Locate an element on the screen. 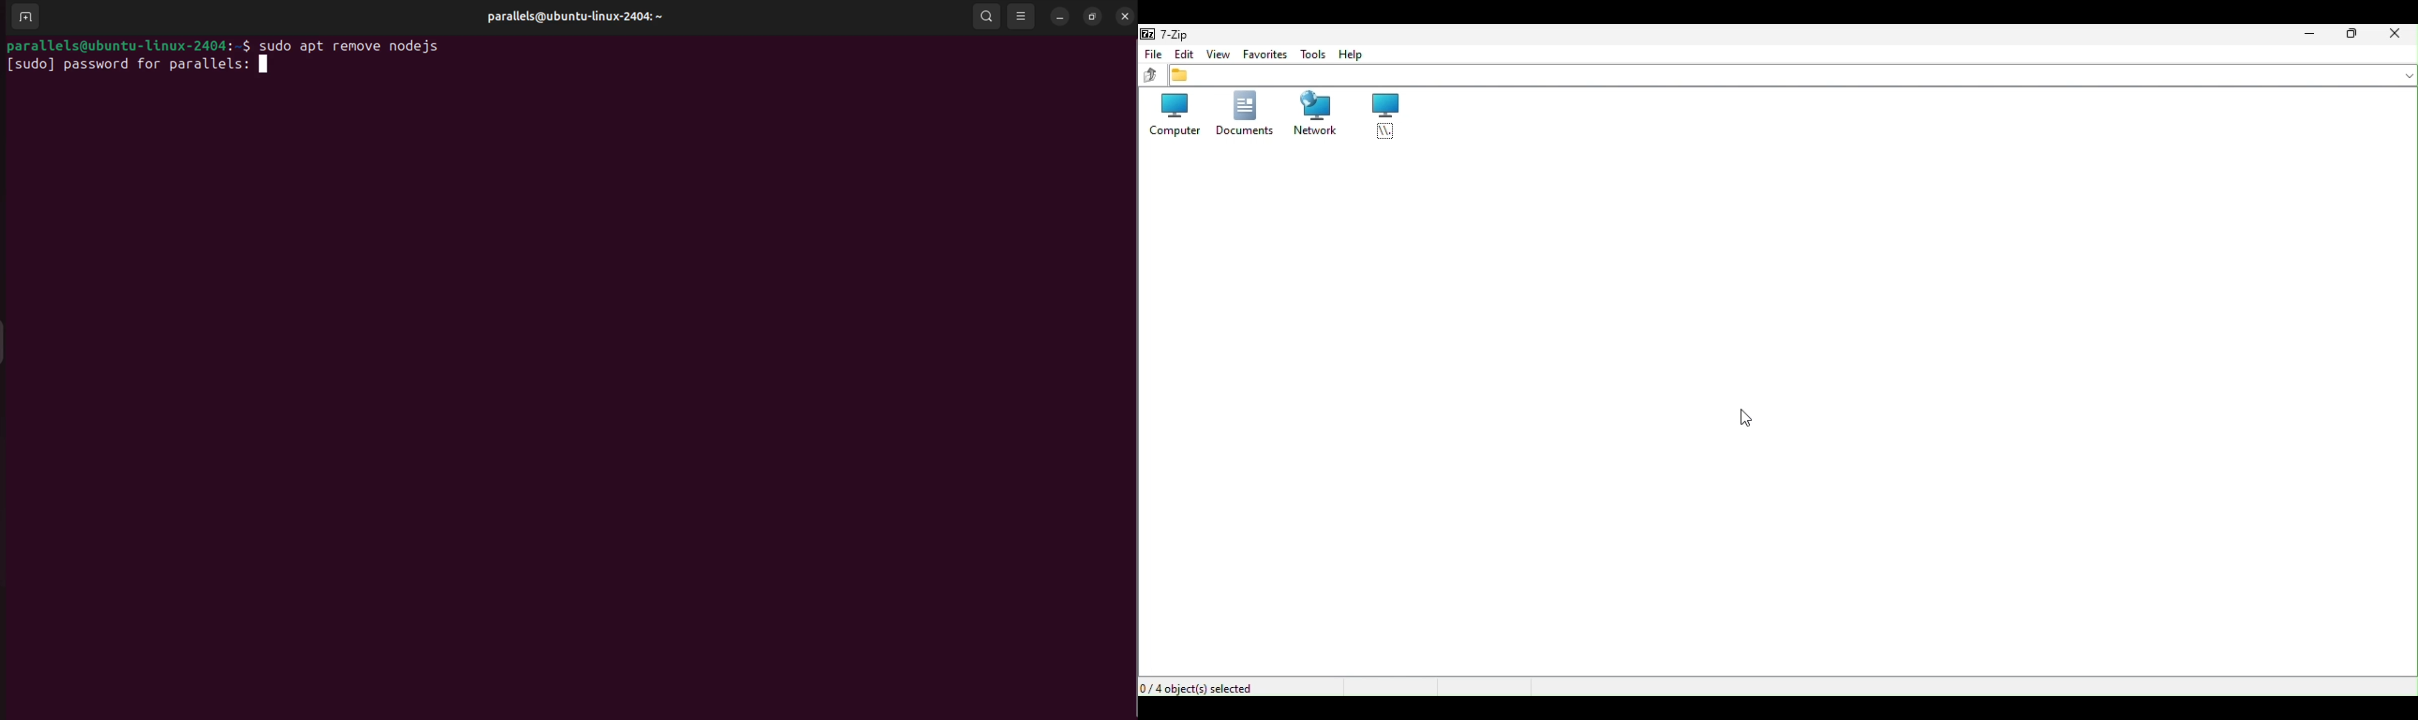  Restore is located at coordinates (2353, 34).